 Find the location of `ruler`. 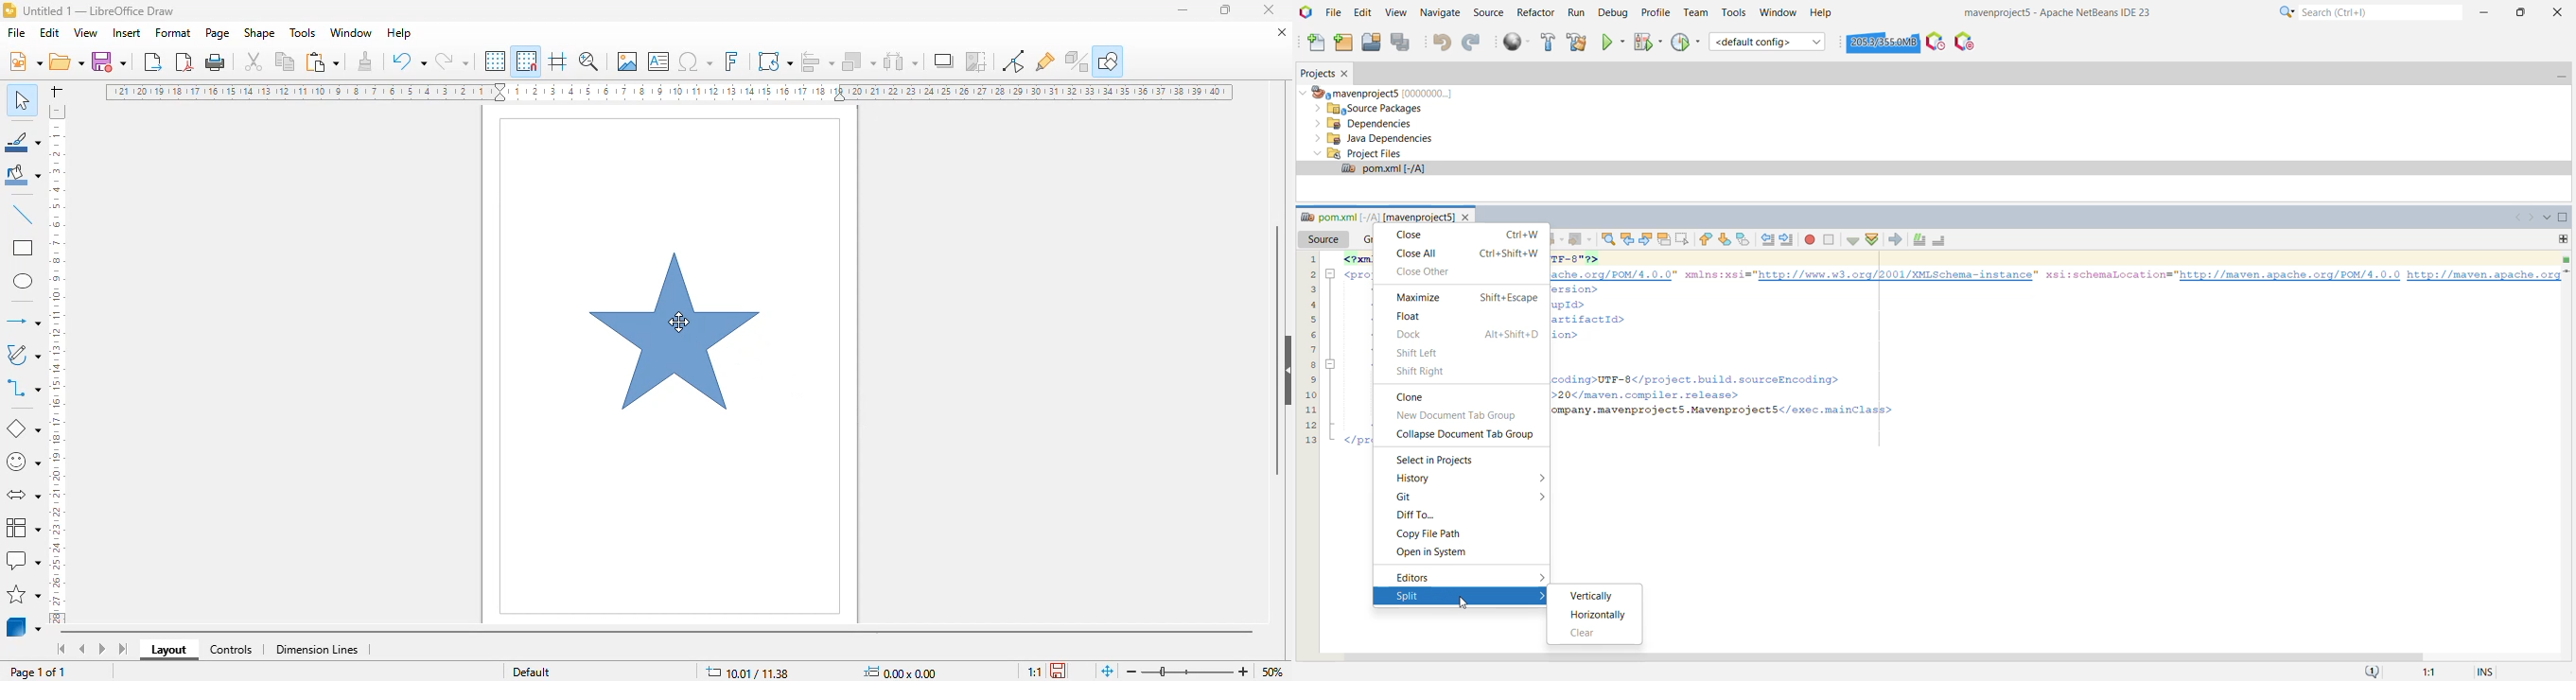

ruler is located at coordinates (669, 92).